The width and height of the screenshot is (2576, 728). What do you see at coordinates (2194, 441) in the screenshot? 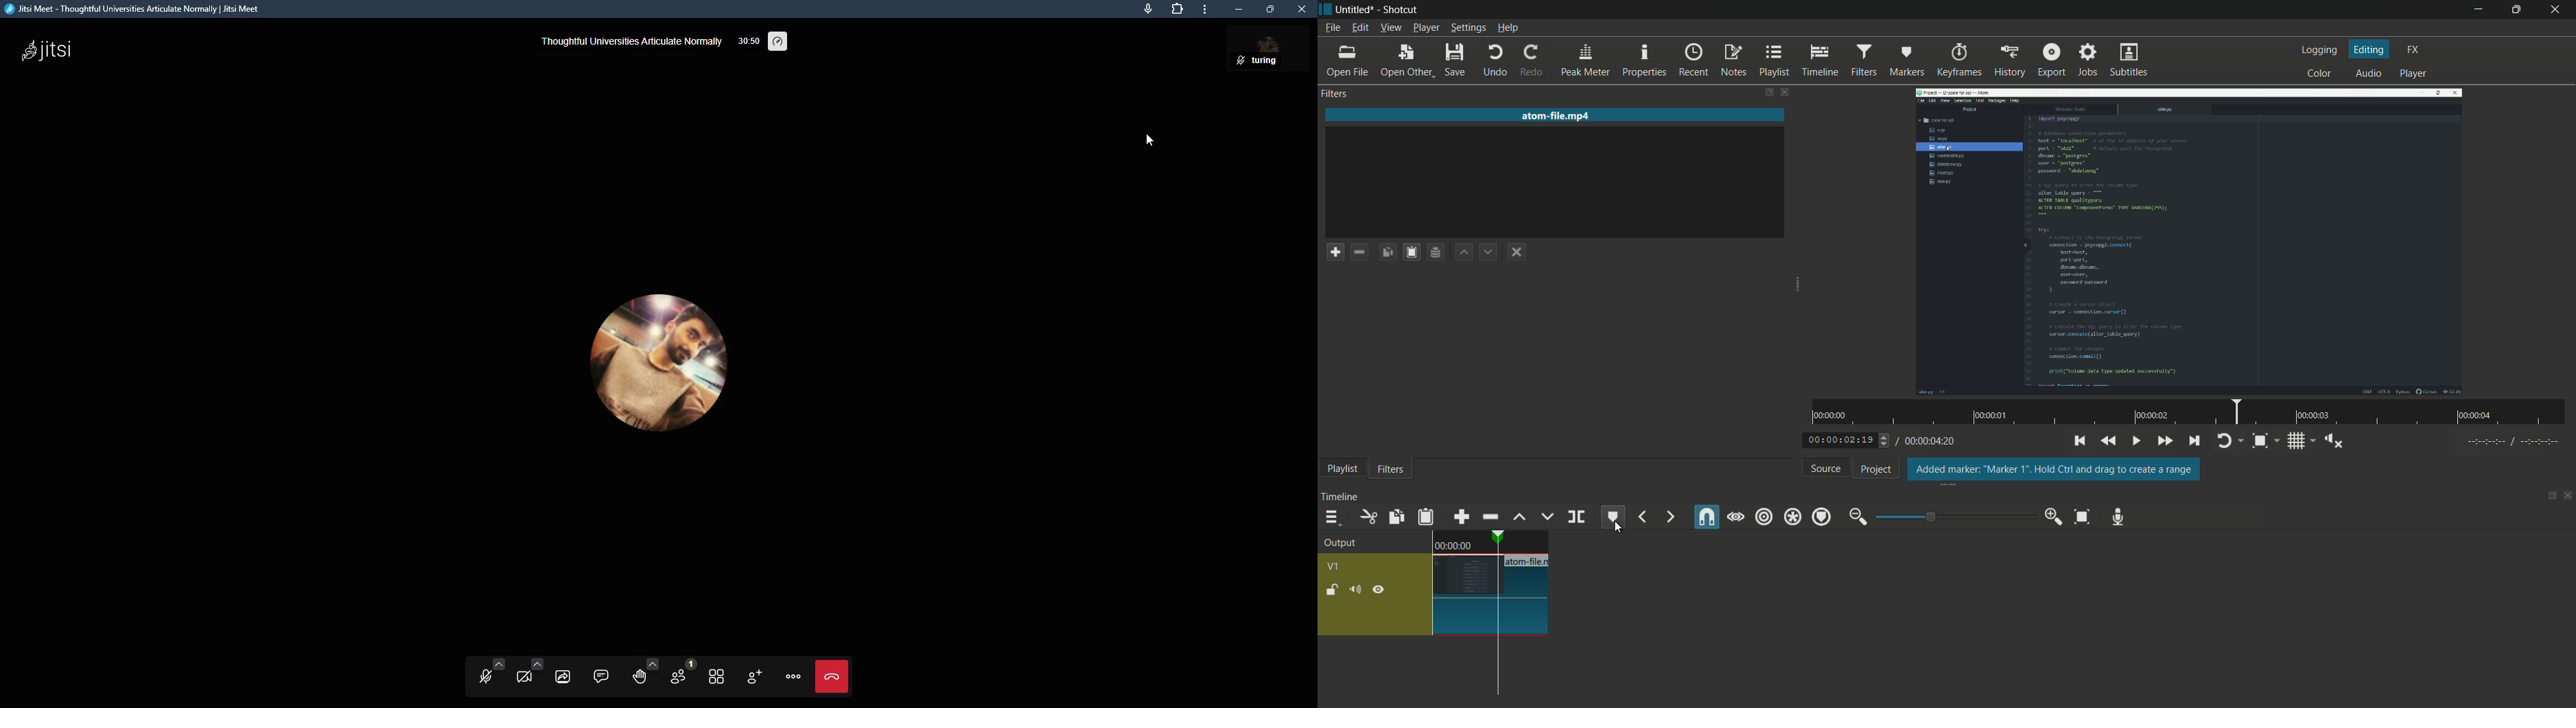
I see `skip to the next point` at bounding box center [2194, 441].